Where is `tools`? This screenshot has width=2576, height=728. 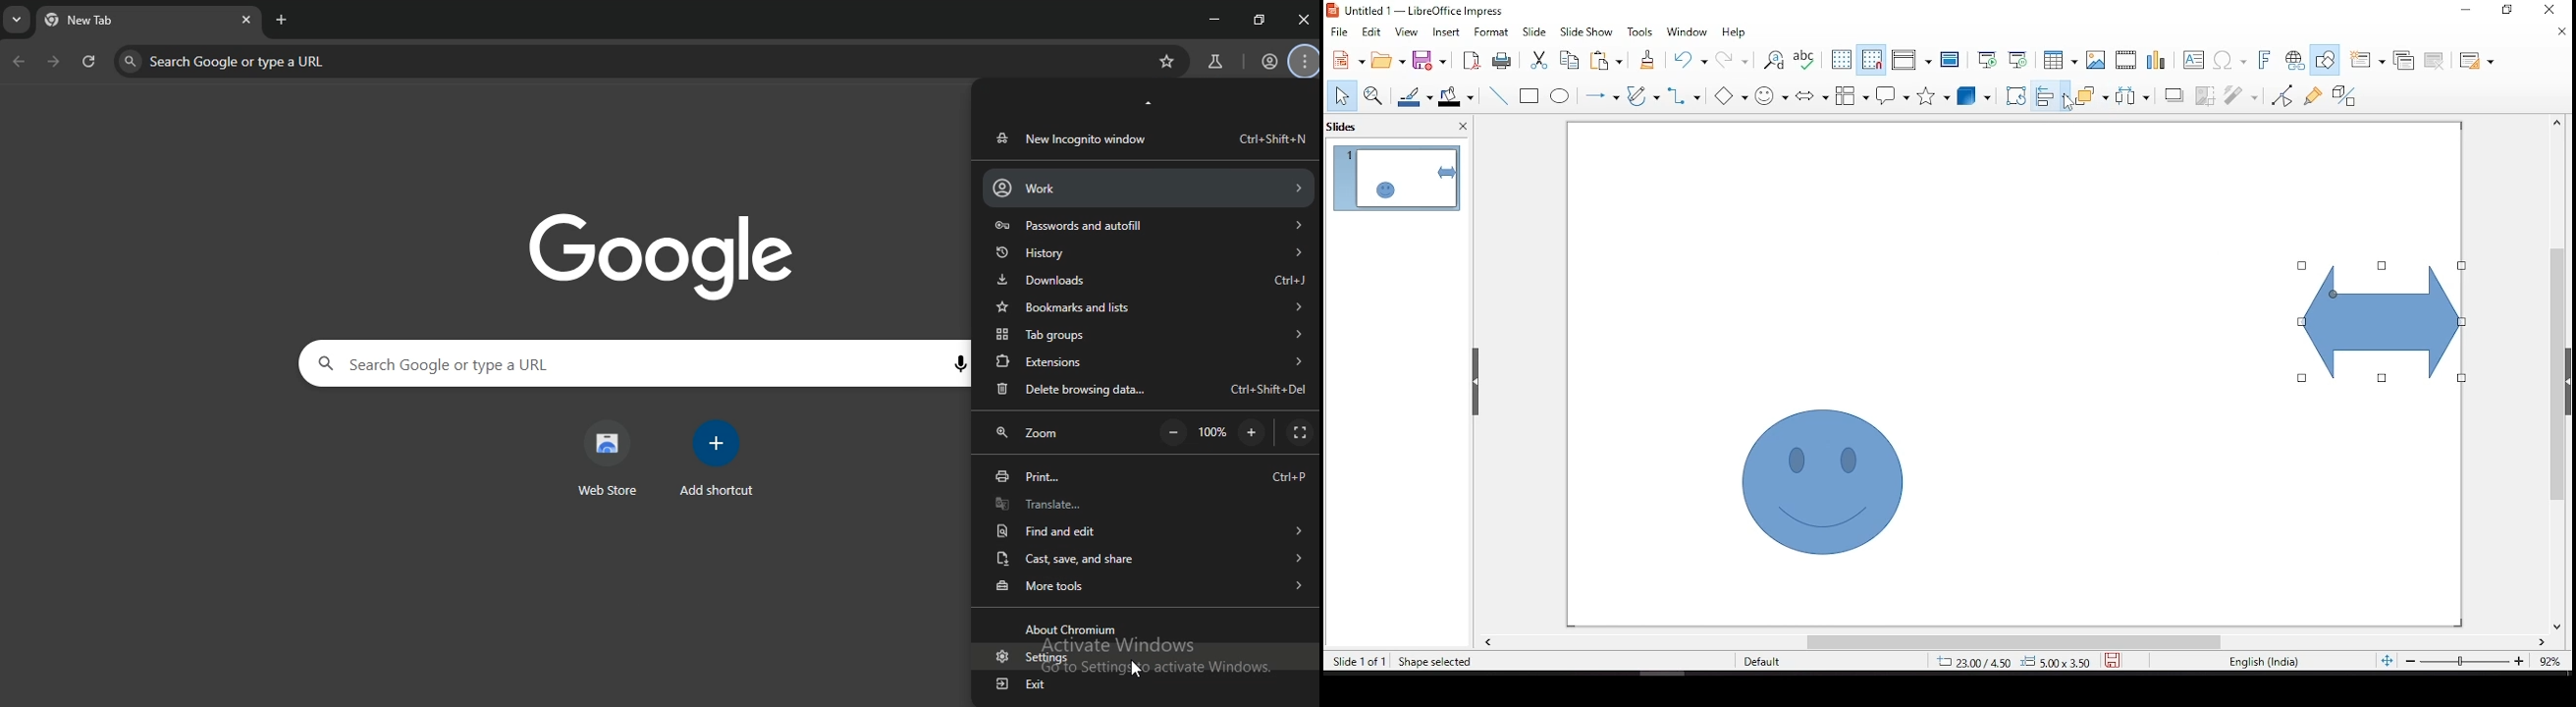
tools is located at coordinates (1640, 32).